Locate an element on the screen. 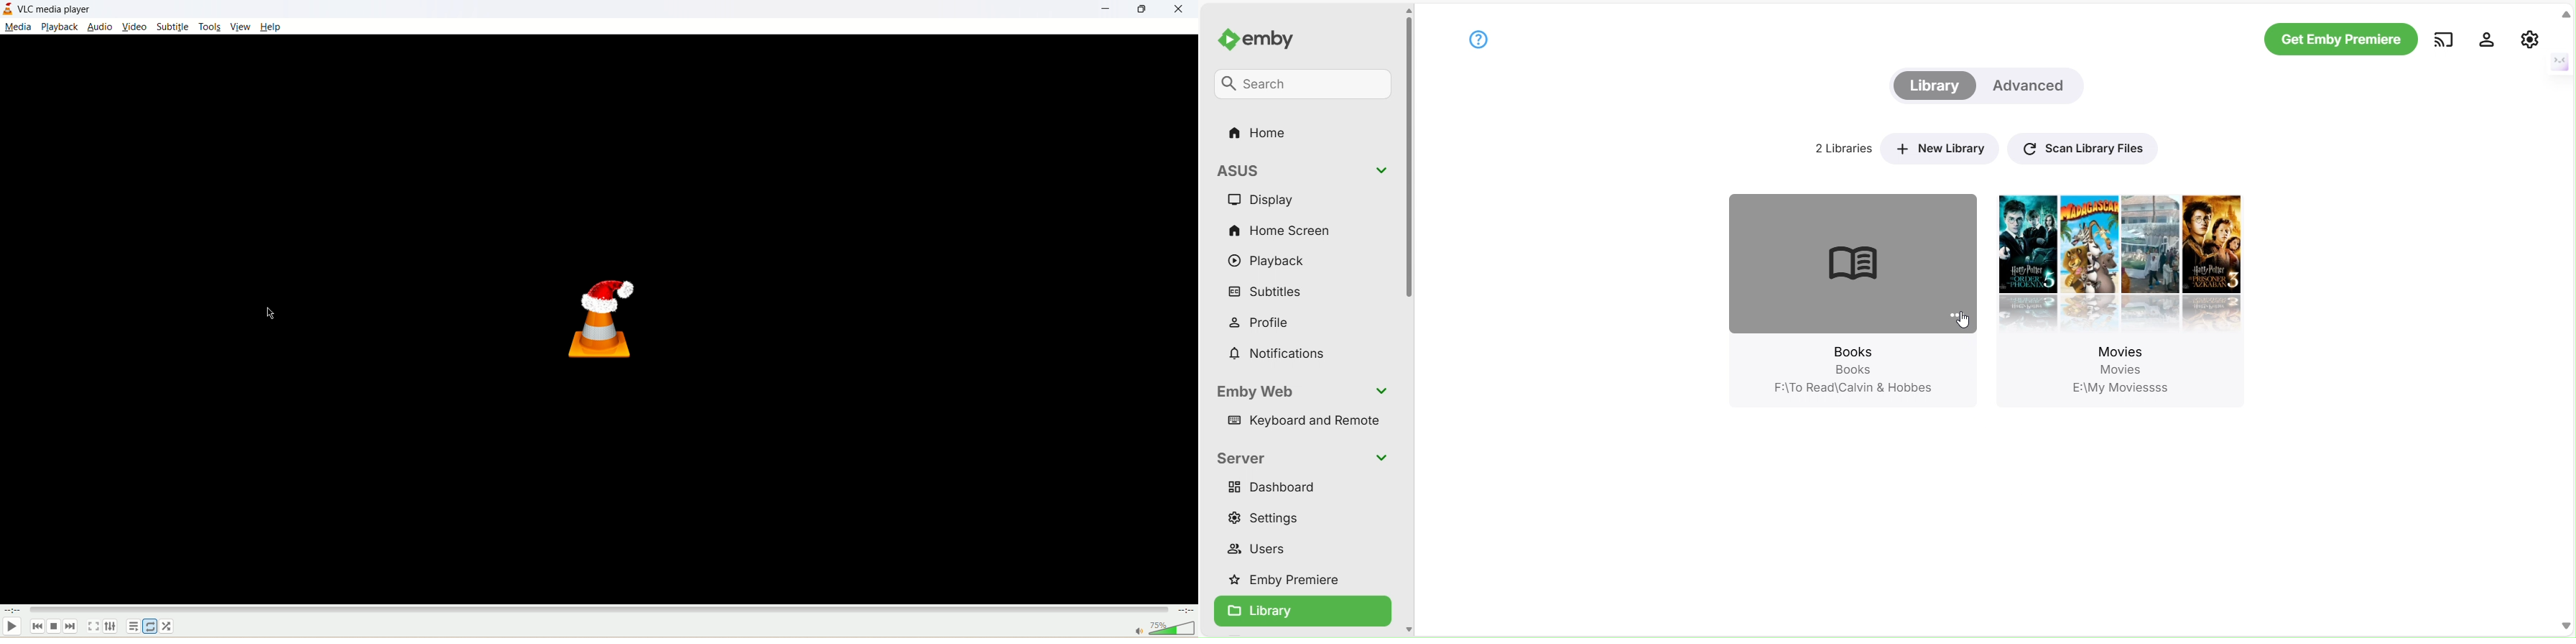  Help is located at coordinates (1478, 39).